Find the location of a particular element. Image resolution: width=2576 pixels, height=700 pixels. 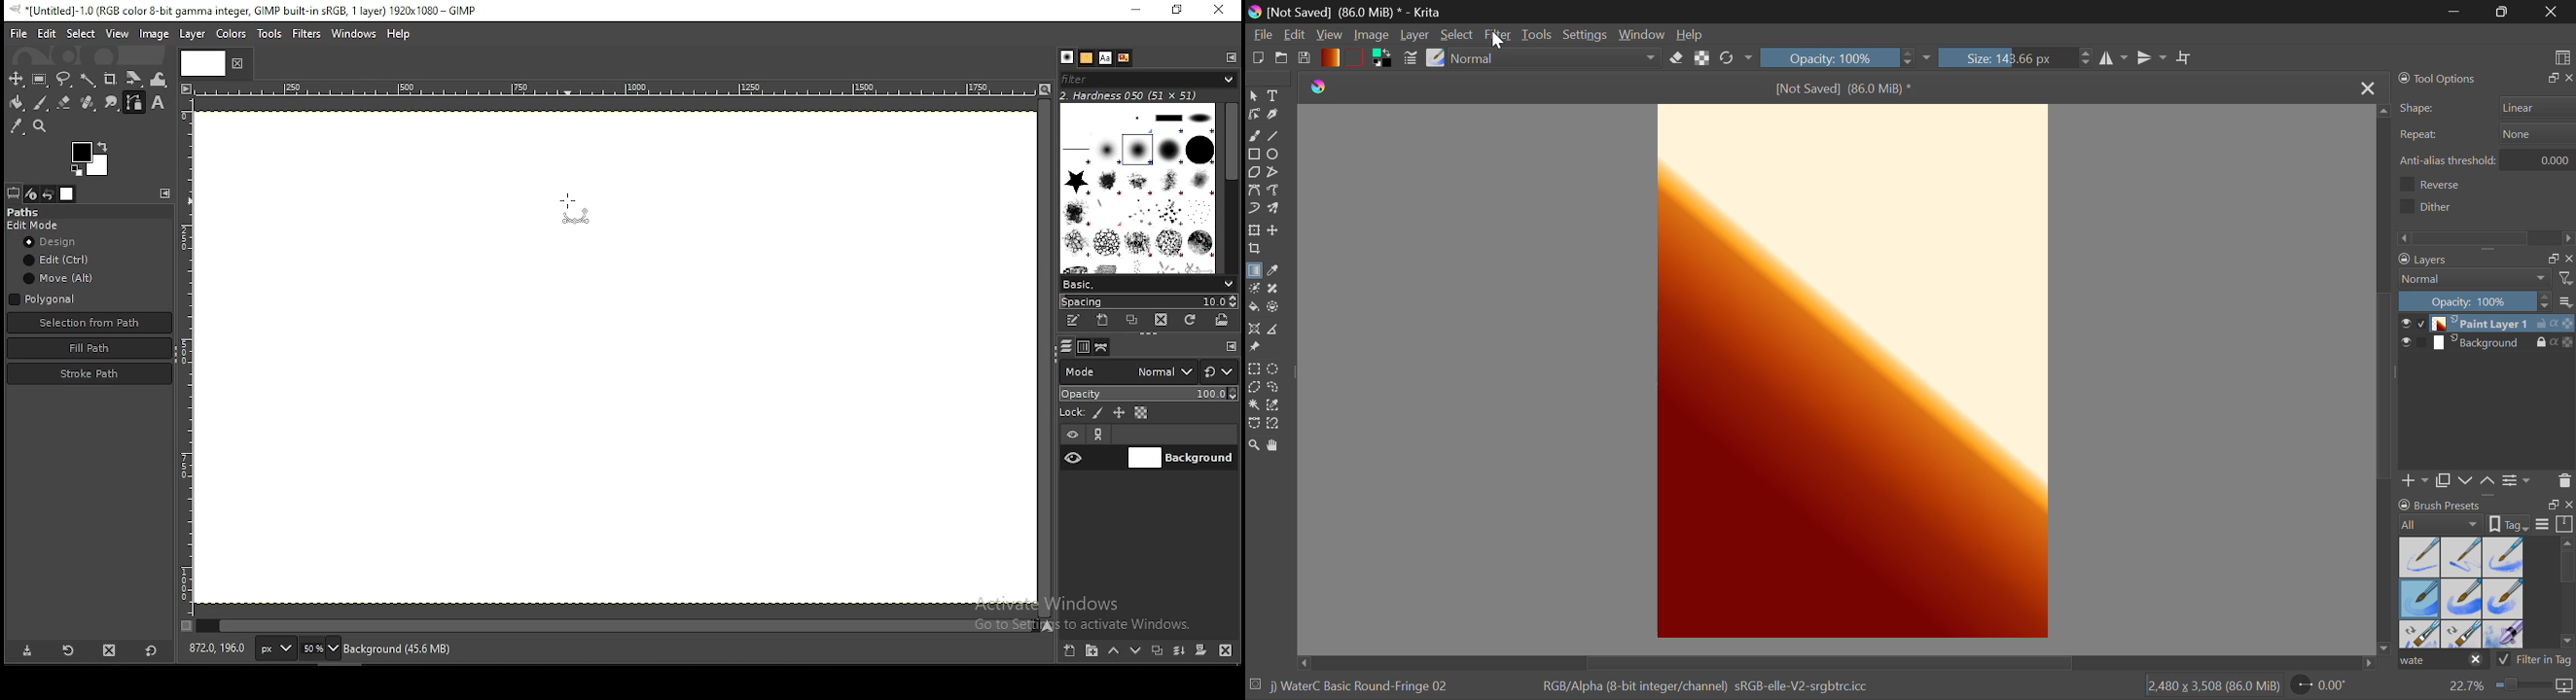

Minimize is located at coordinates (2502, 12).